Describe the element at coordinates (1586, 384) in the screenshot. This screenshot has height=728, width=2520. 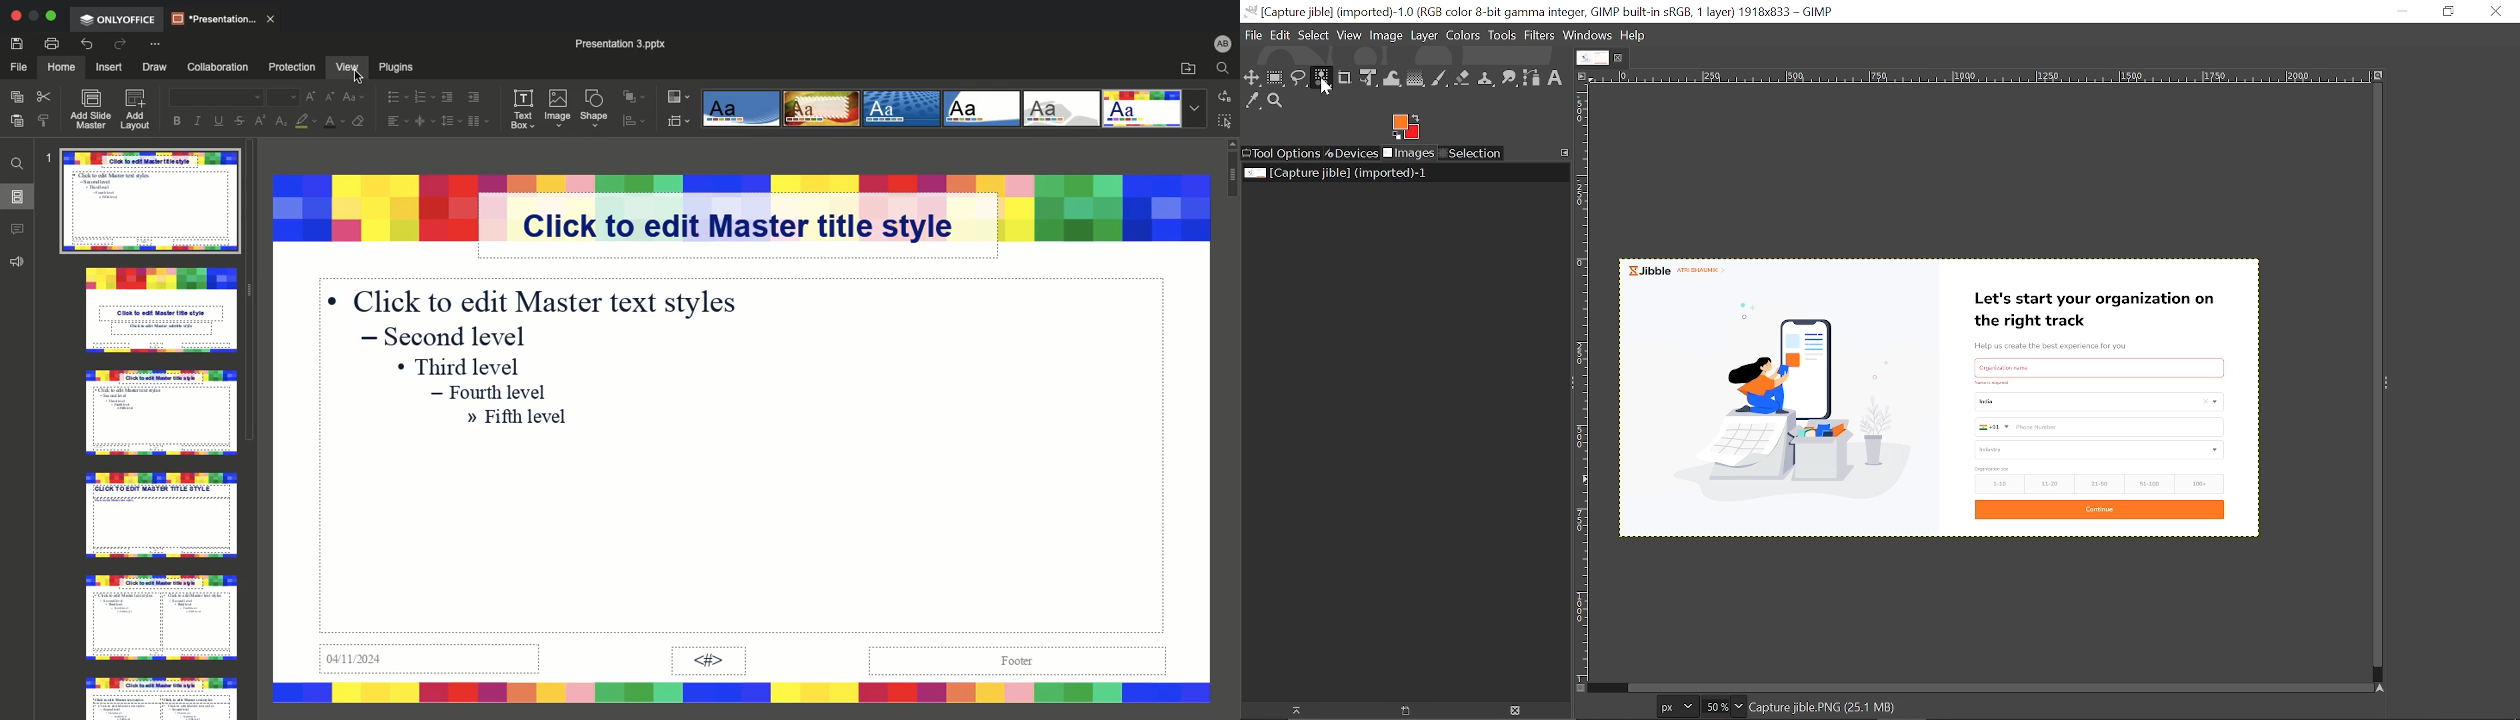
I see `Vertical label` at that location.